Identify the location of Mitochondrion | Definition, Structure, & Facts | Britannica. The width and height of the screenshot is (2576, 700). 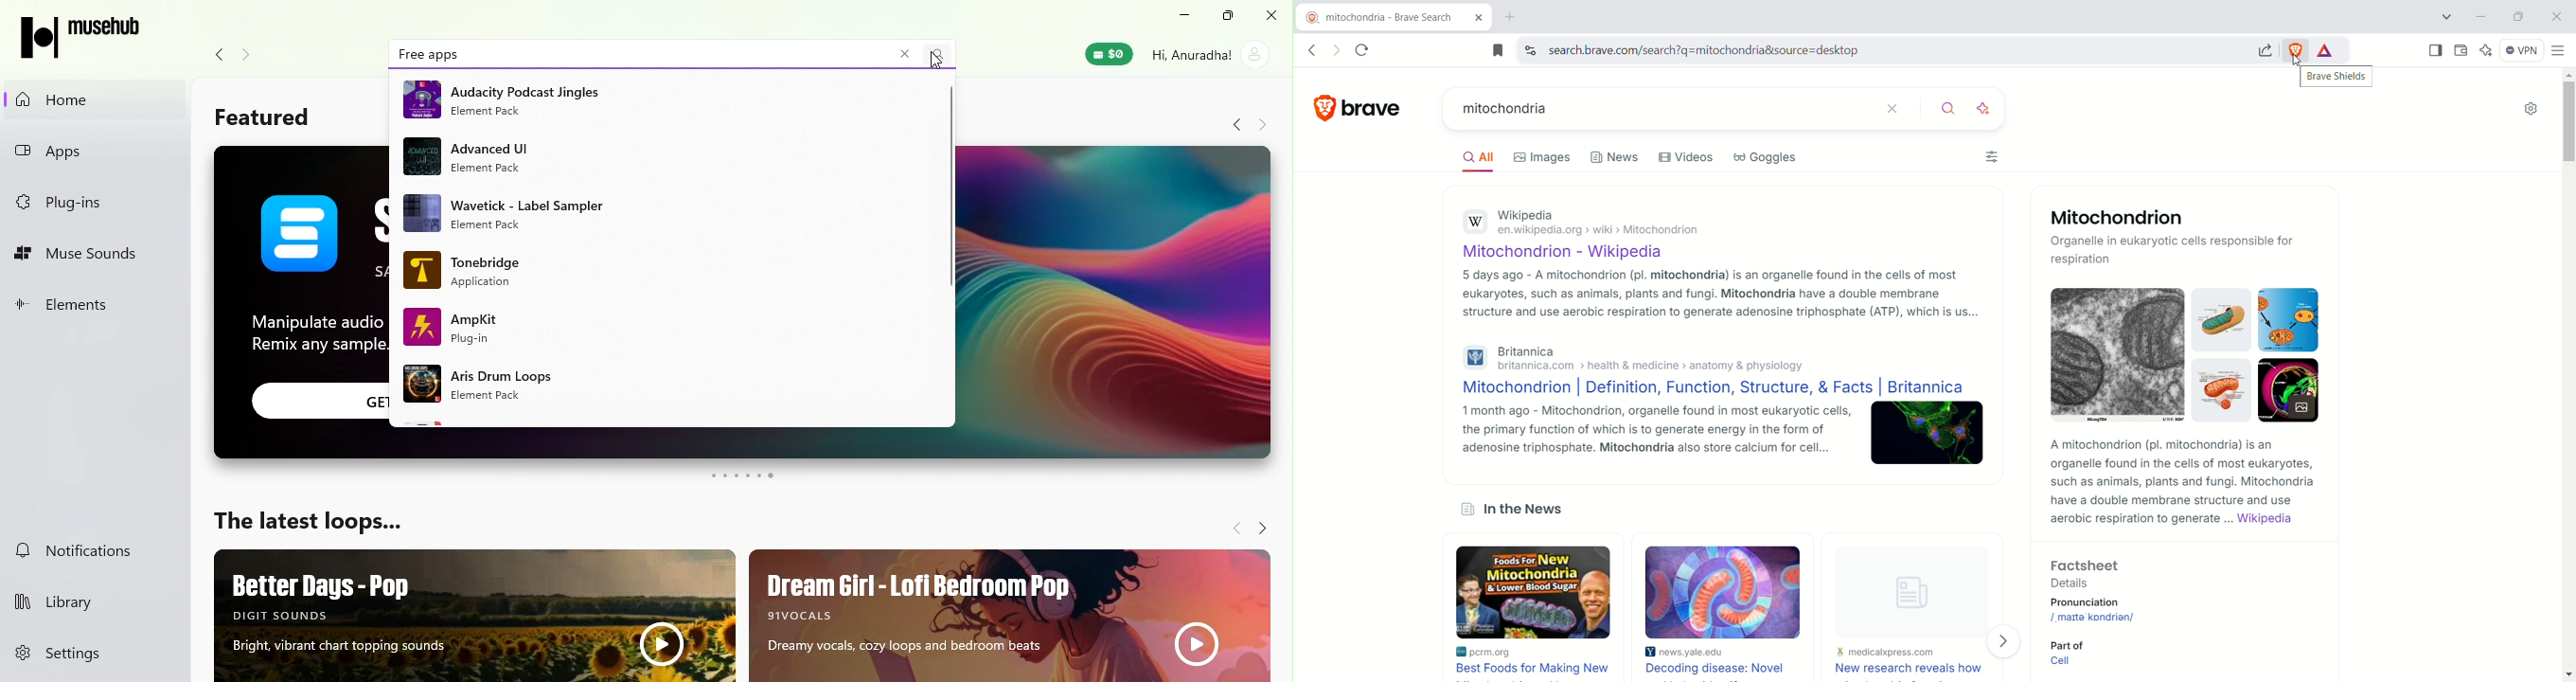
(1714, 388).